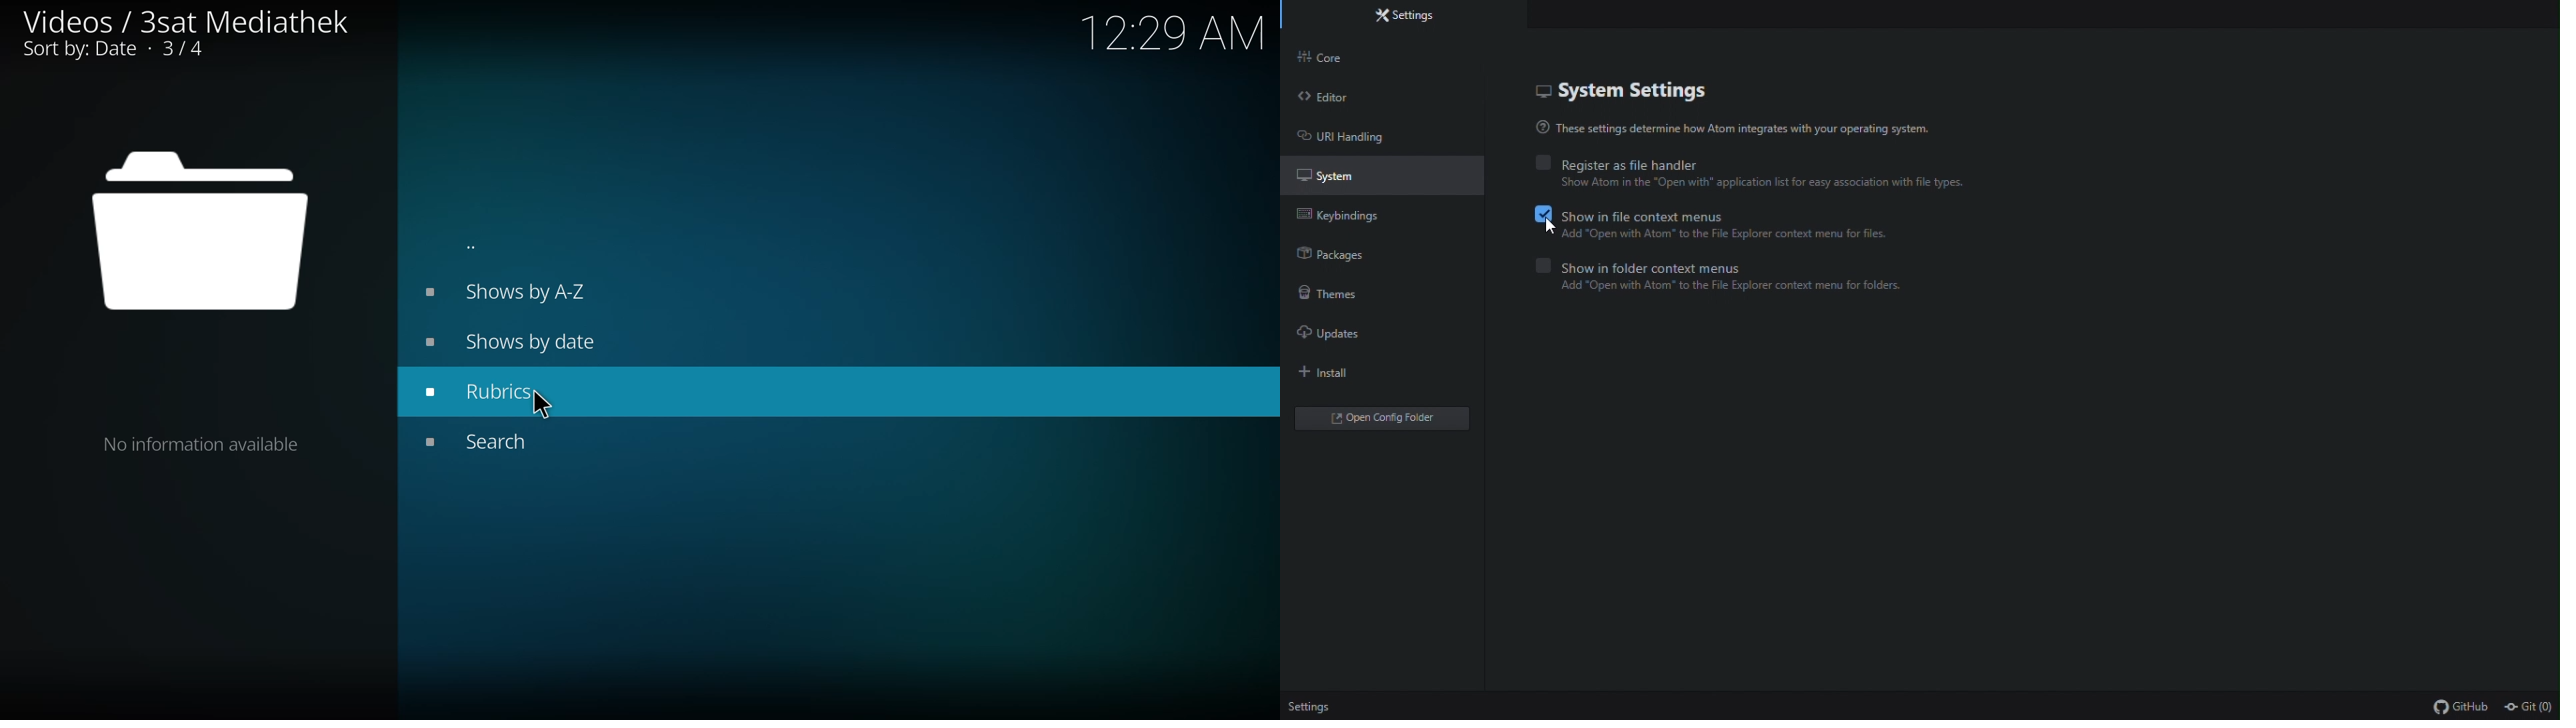  What do you see at coordinates (1351, 175) in the screenshot?
I see `System` at bounding box center [1351, 175].